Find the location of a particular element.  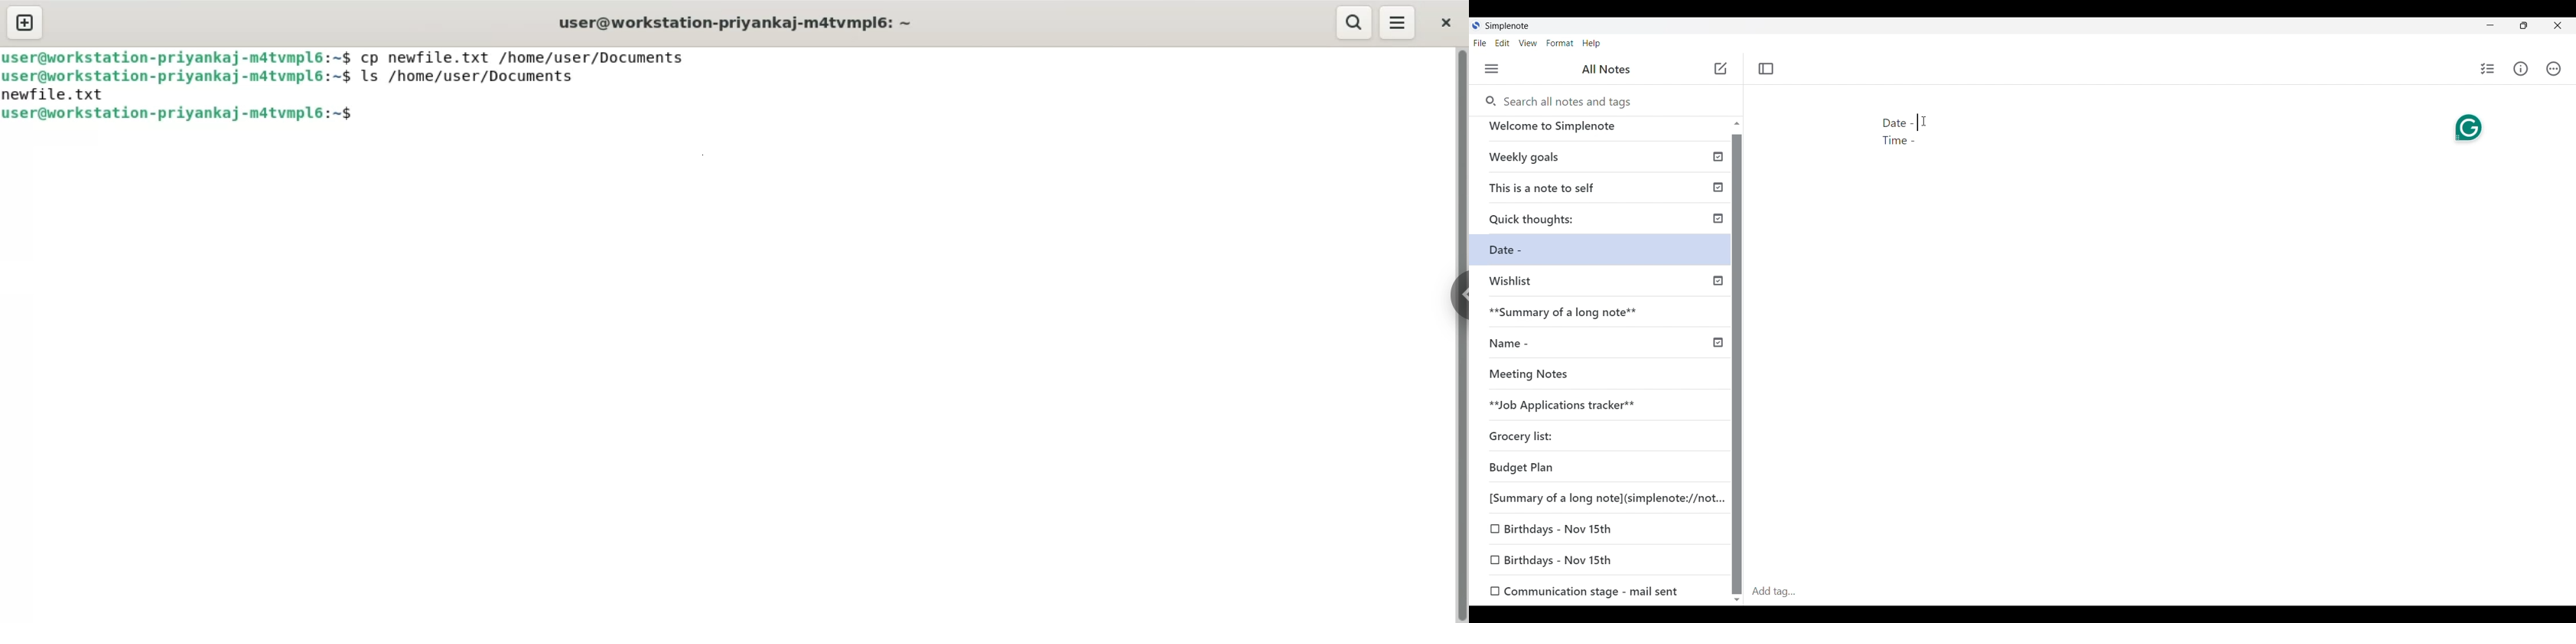

File menu is located at coordinates (1480, 43).